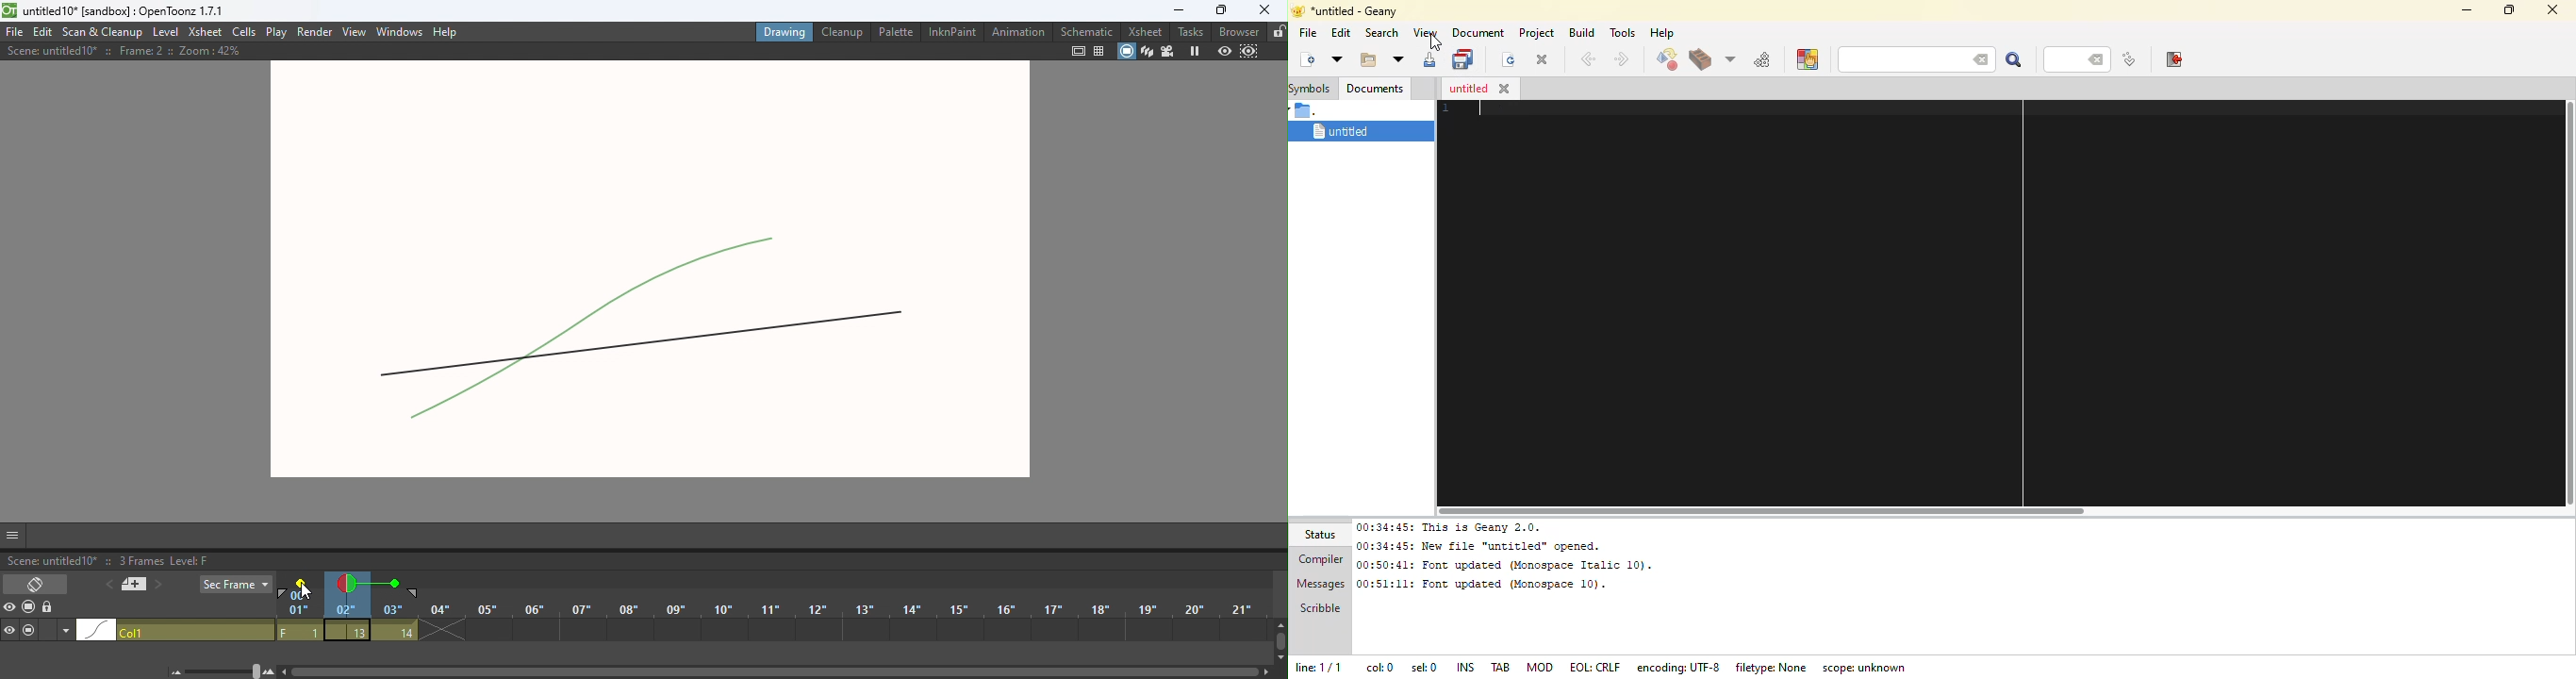 The height and width of the screenshot is (700, 2576). I want to click on Next memo, so click(157, 588).